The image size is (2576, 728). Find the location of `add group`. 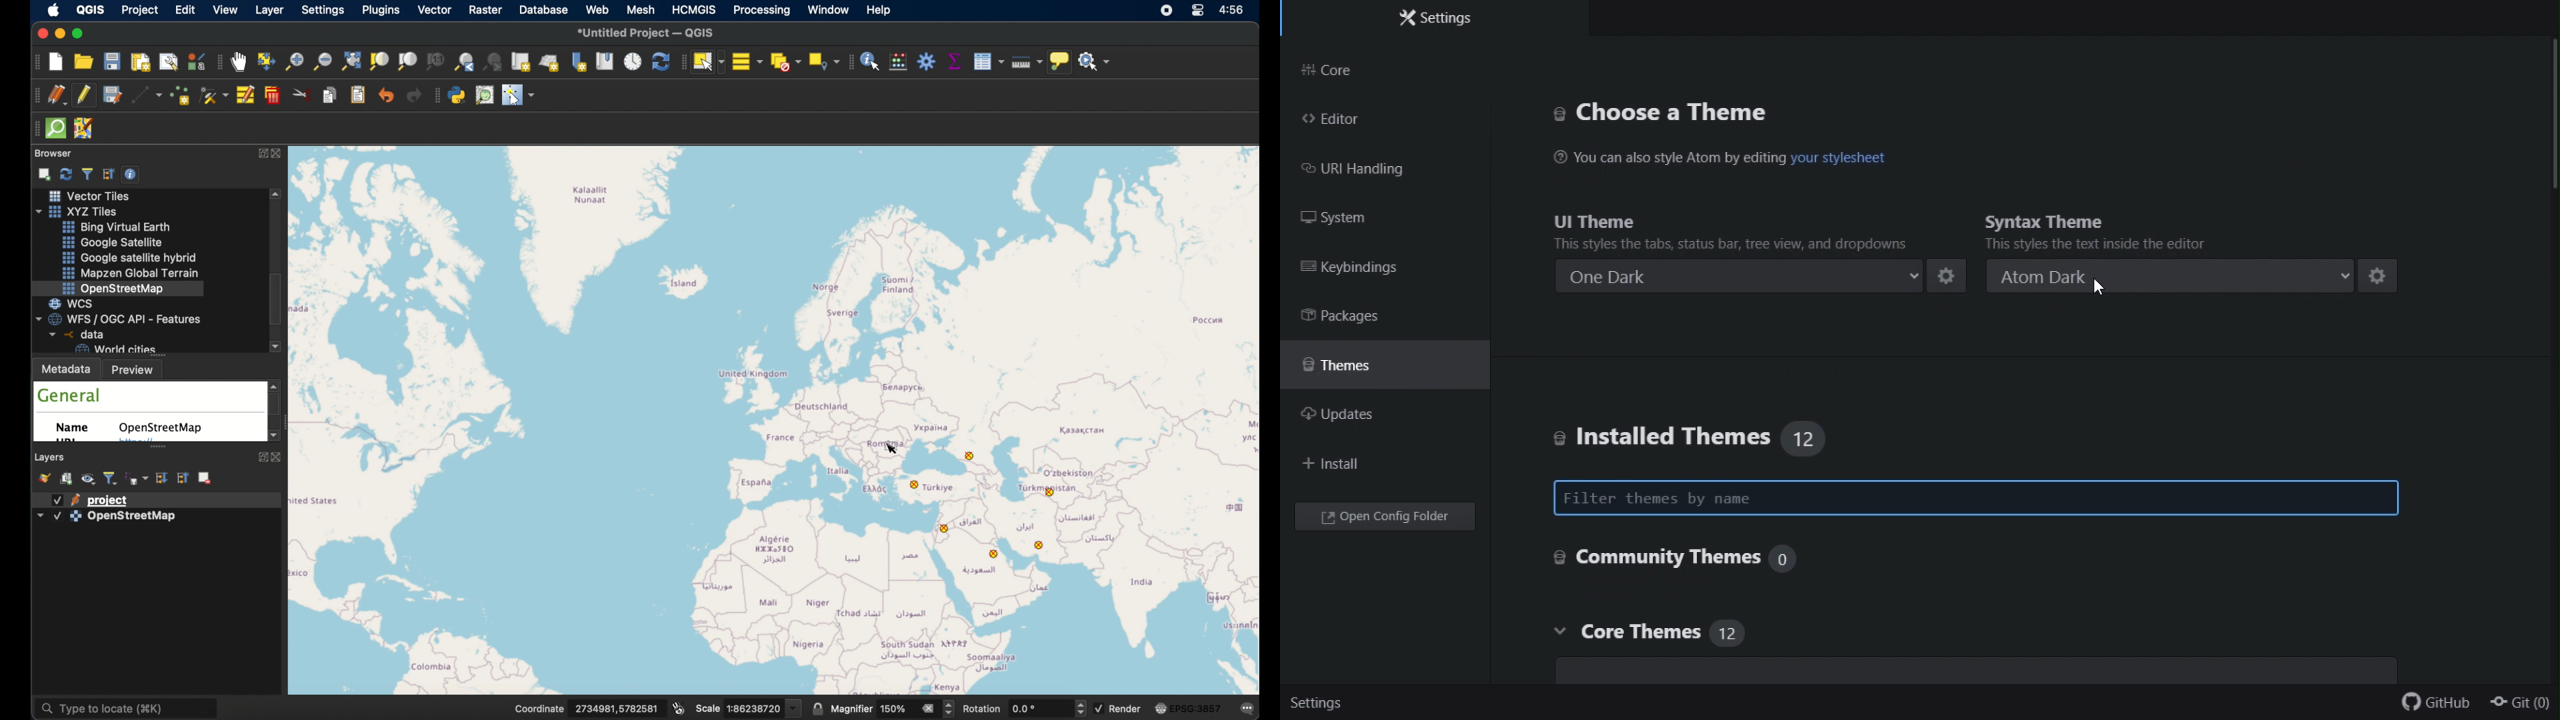

add group is located at coordinates (67, 479).